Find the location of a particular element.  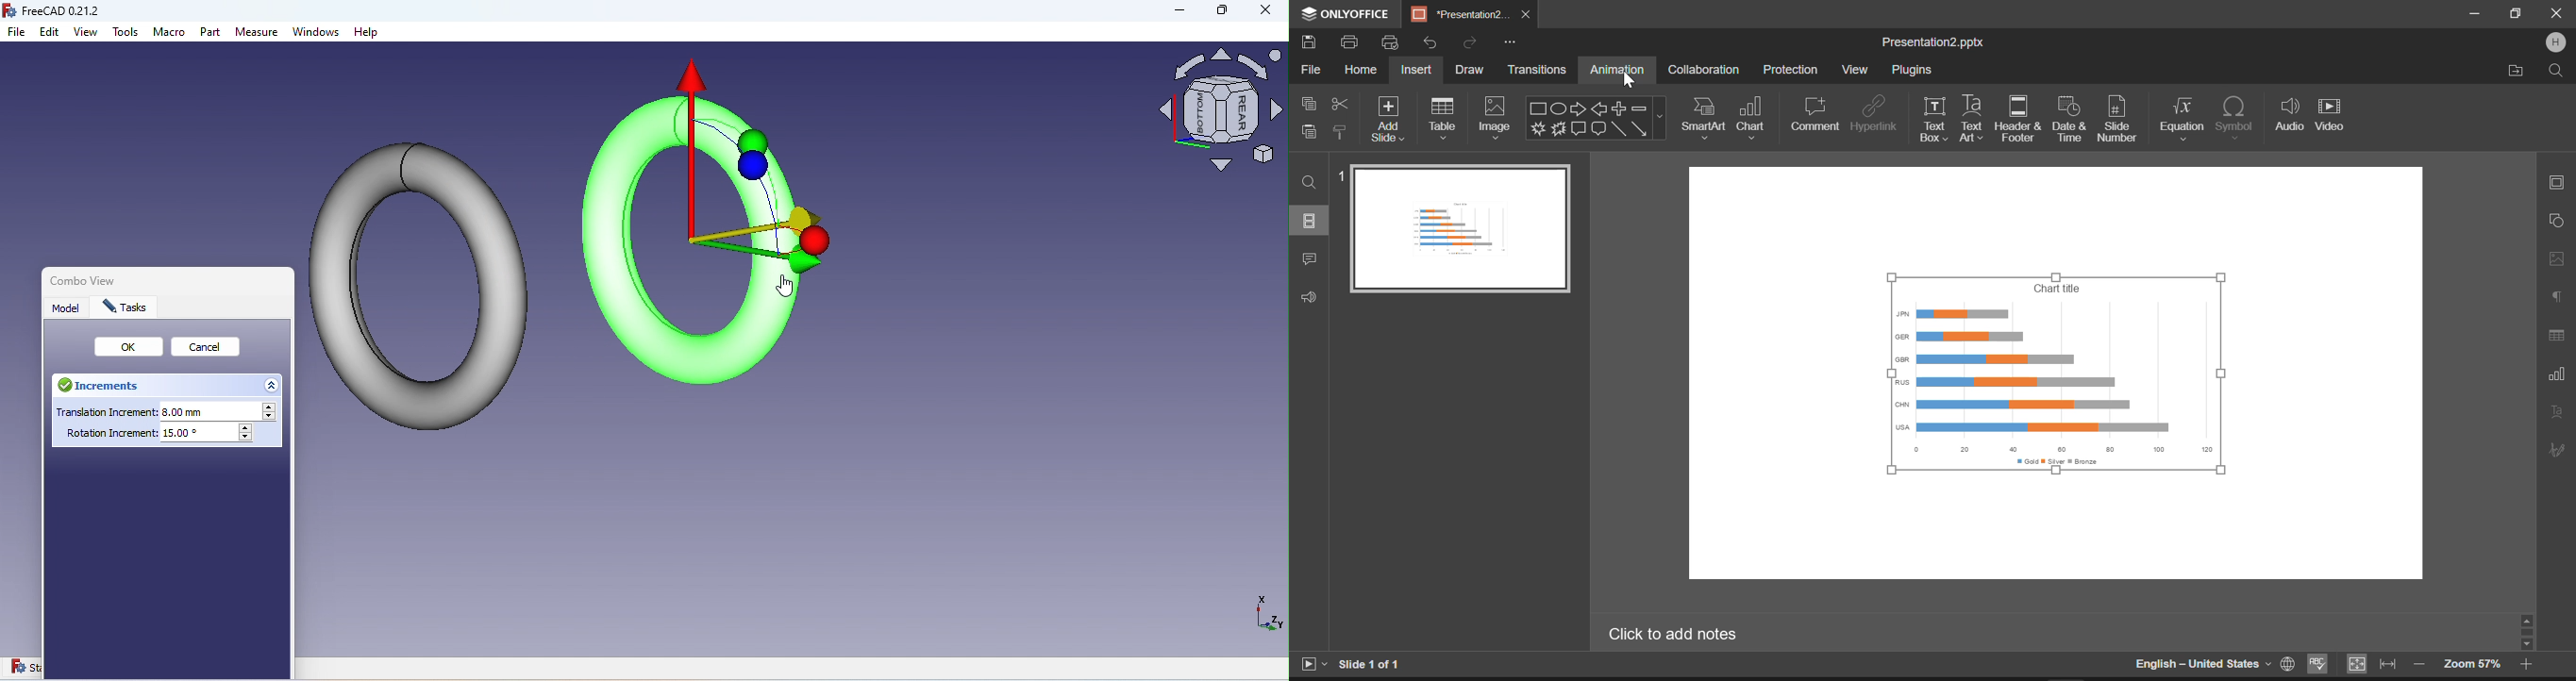

Hyperlink is located at coordinates (1874, 115).